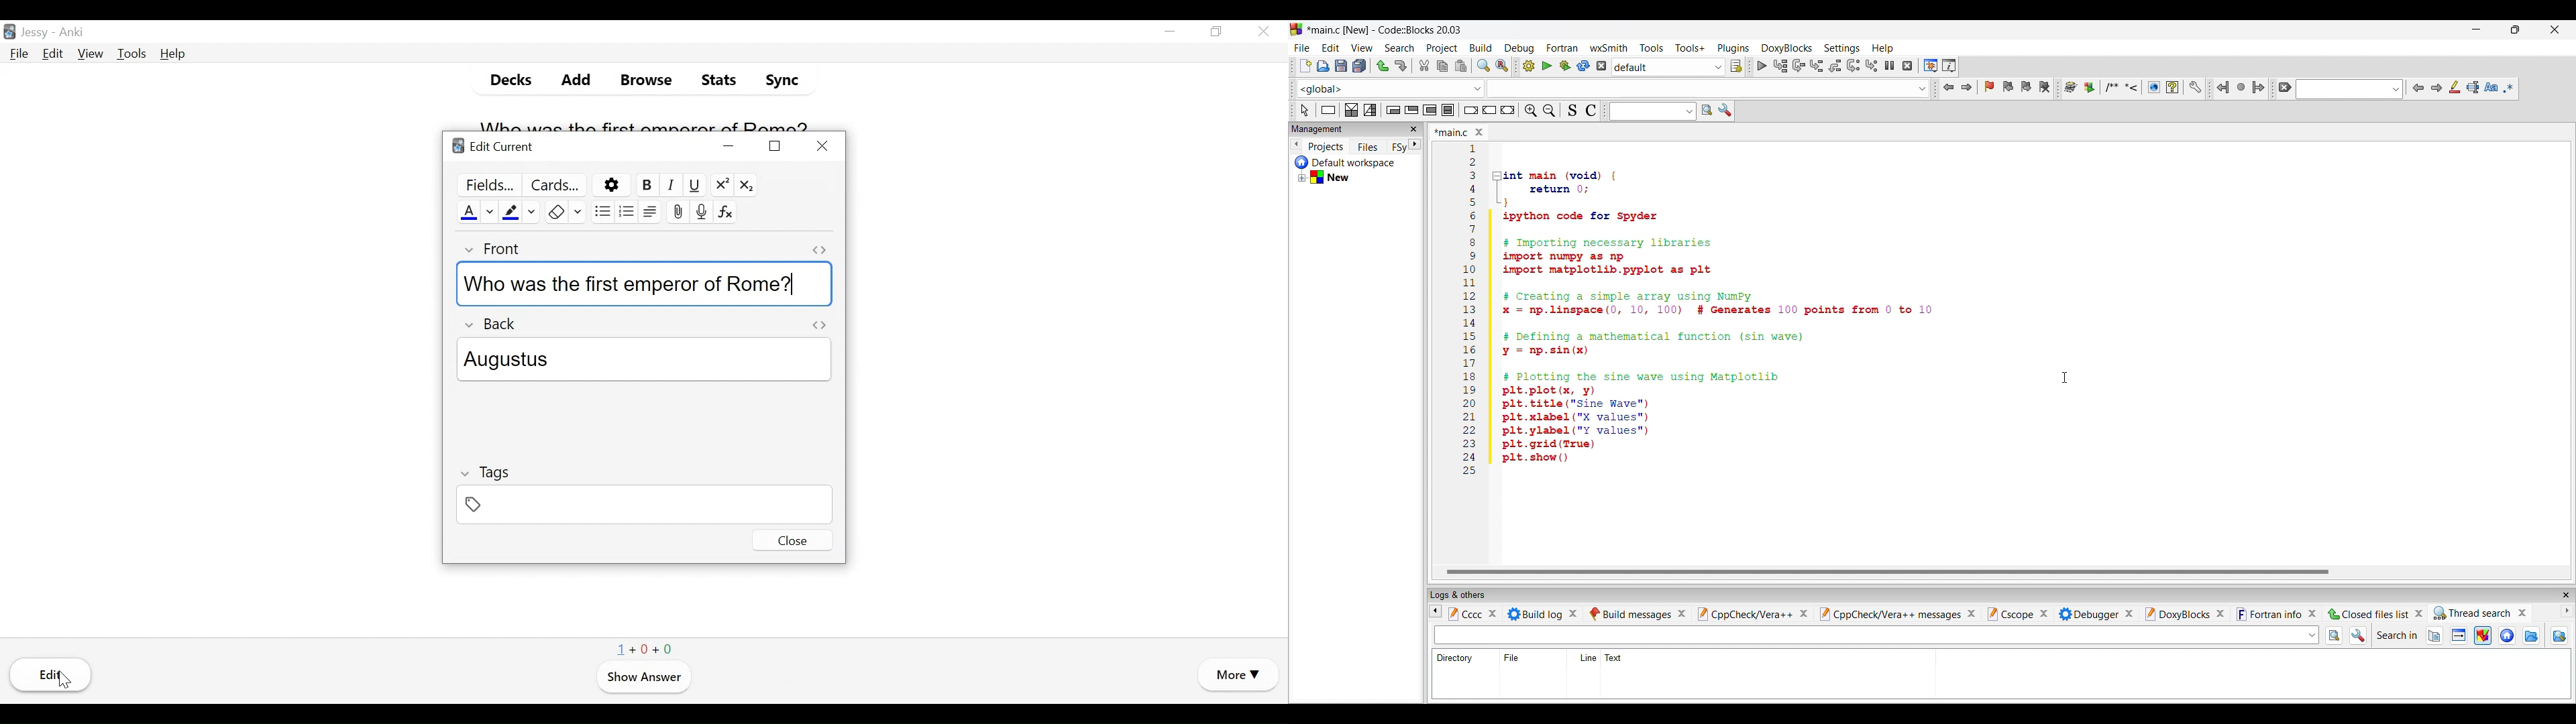 The height and width of the screenshot is (728, 2576). Describe the element at coordinates (533, 210) in the screenshot. I see `Change color` at that location.